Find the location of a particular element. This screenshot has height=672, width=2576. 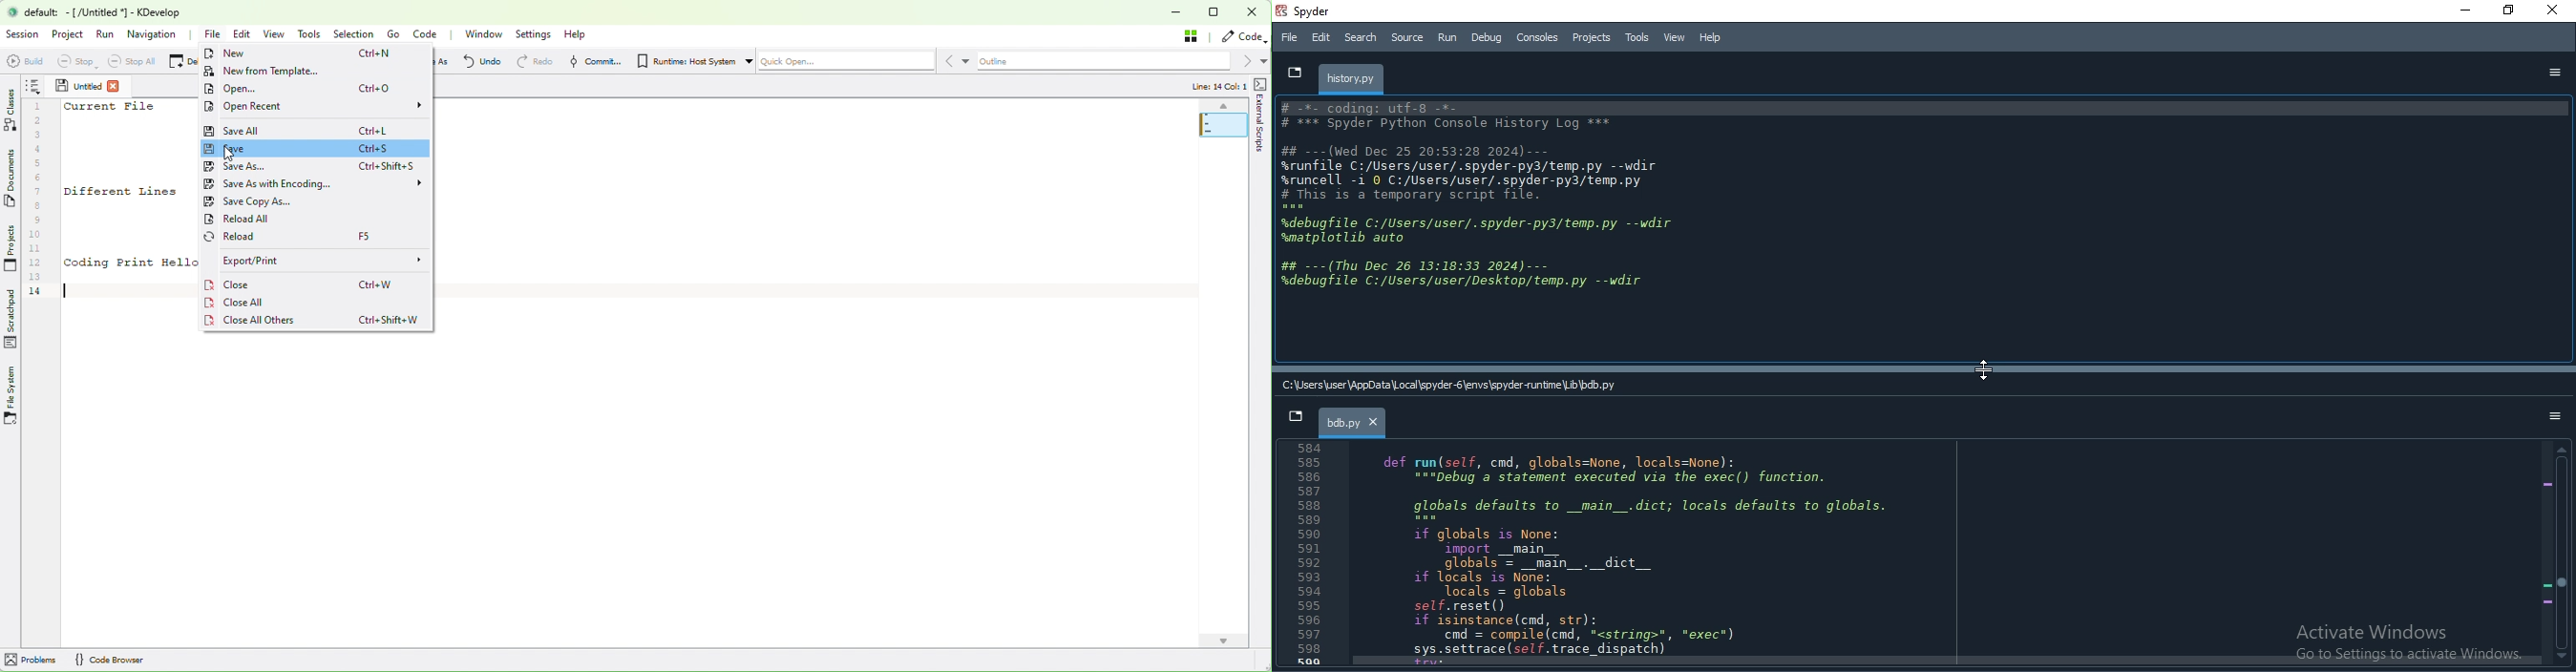

Run is located at coordinates (1446, 37).